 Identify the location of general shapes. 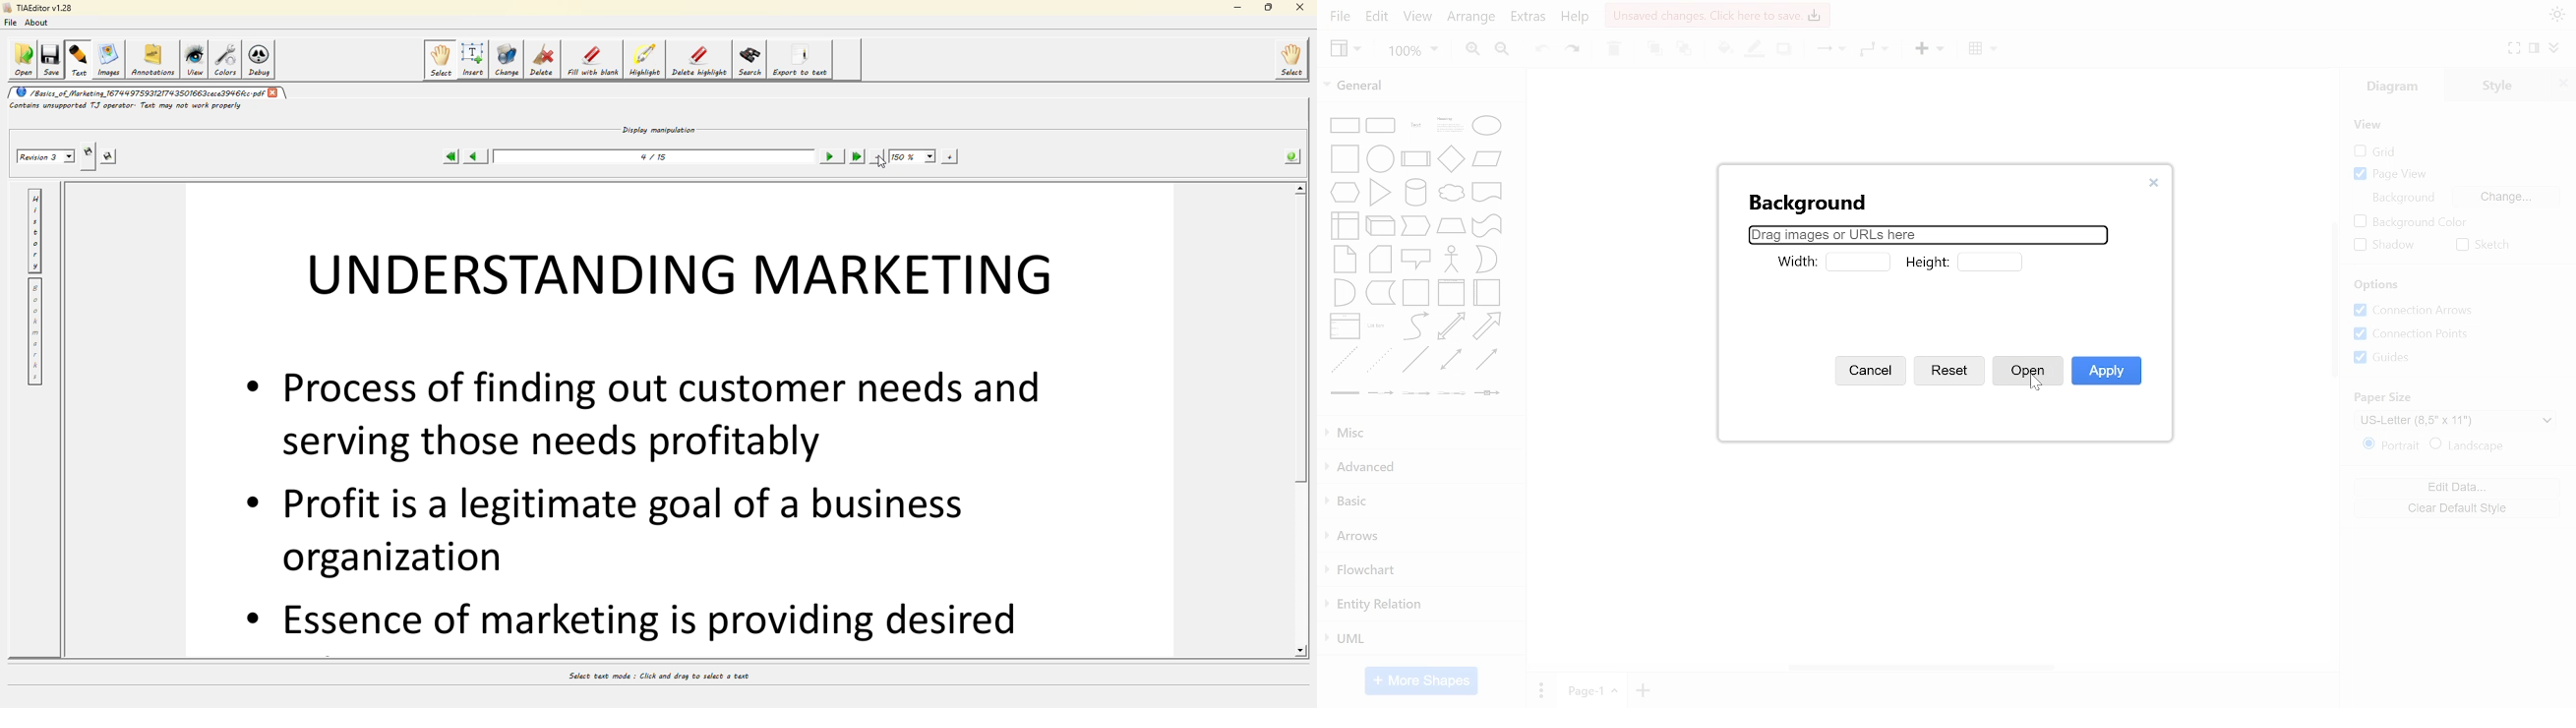
(1414, 326).